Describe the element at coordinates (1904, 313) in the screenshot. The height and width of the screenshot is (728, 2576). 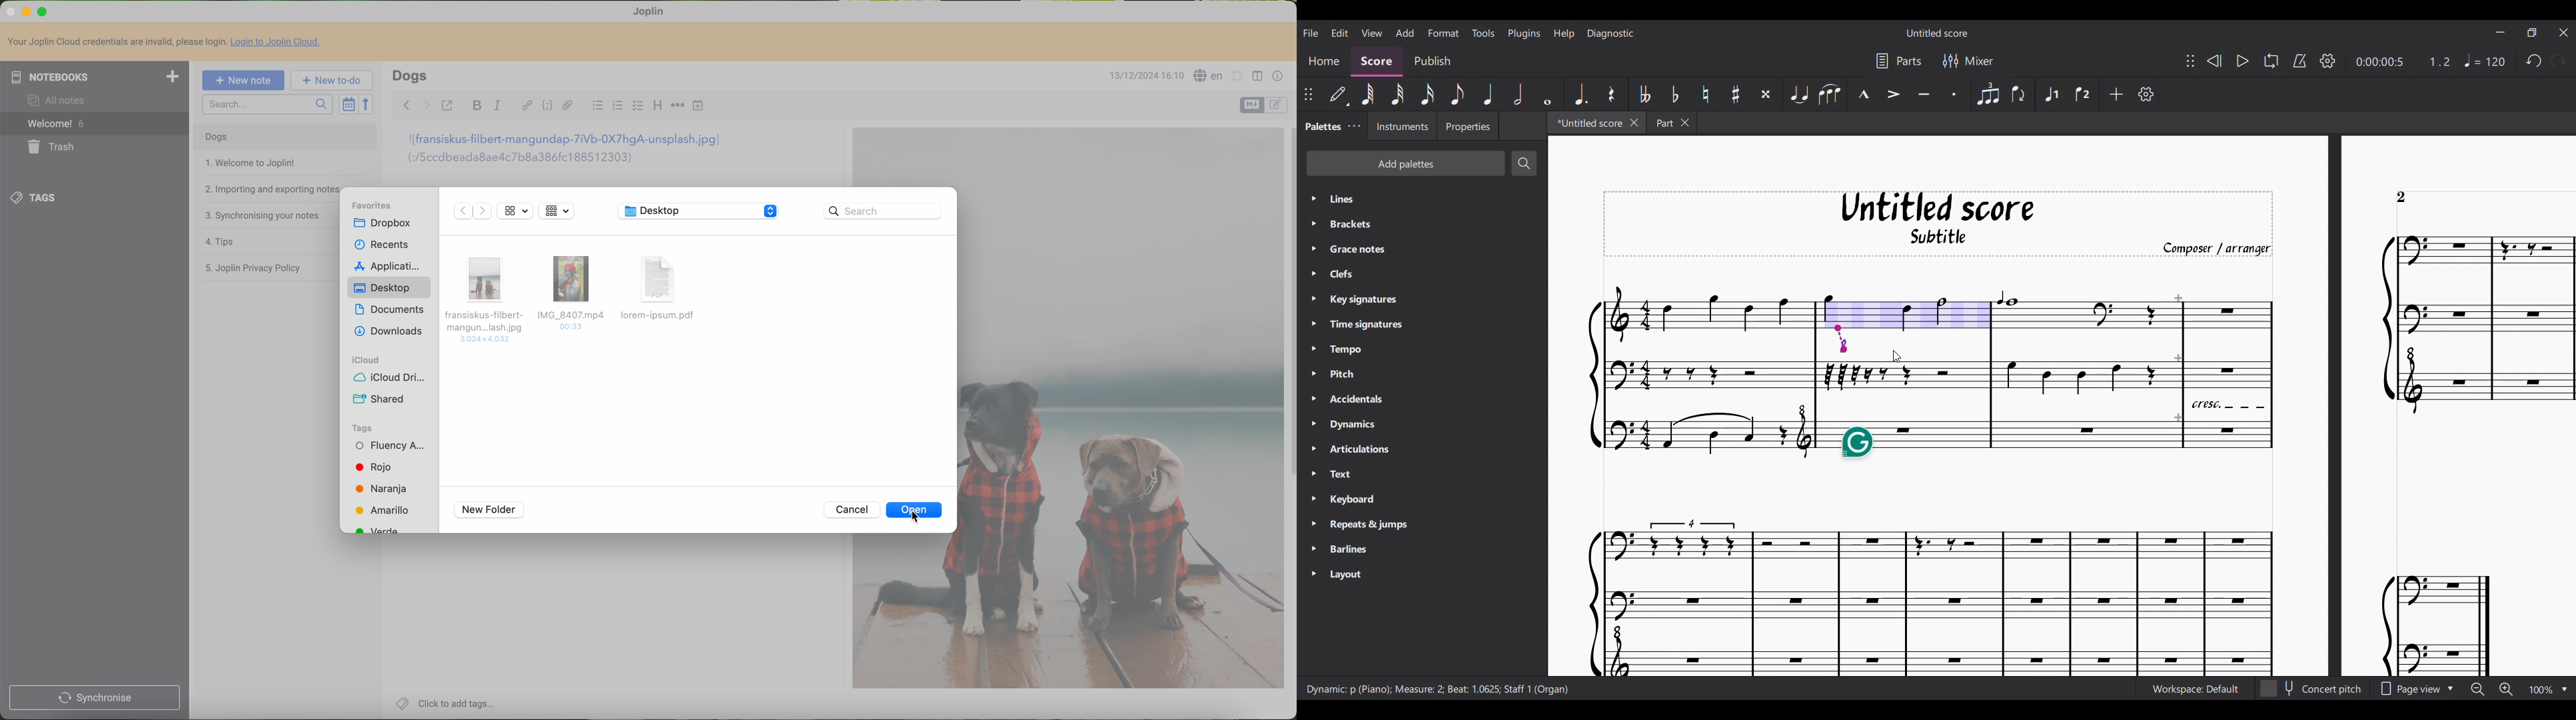
I see `Highlighted due to movement of dynamic marking` at that location.